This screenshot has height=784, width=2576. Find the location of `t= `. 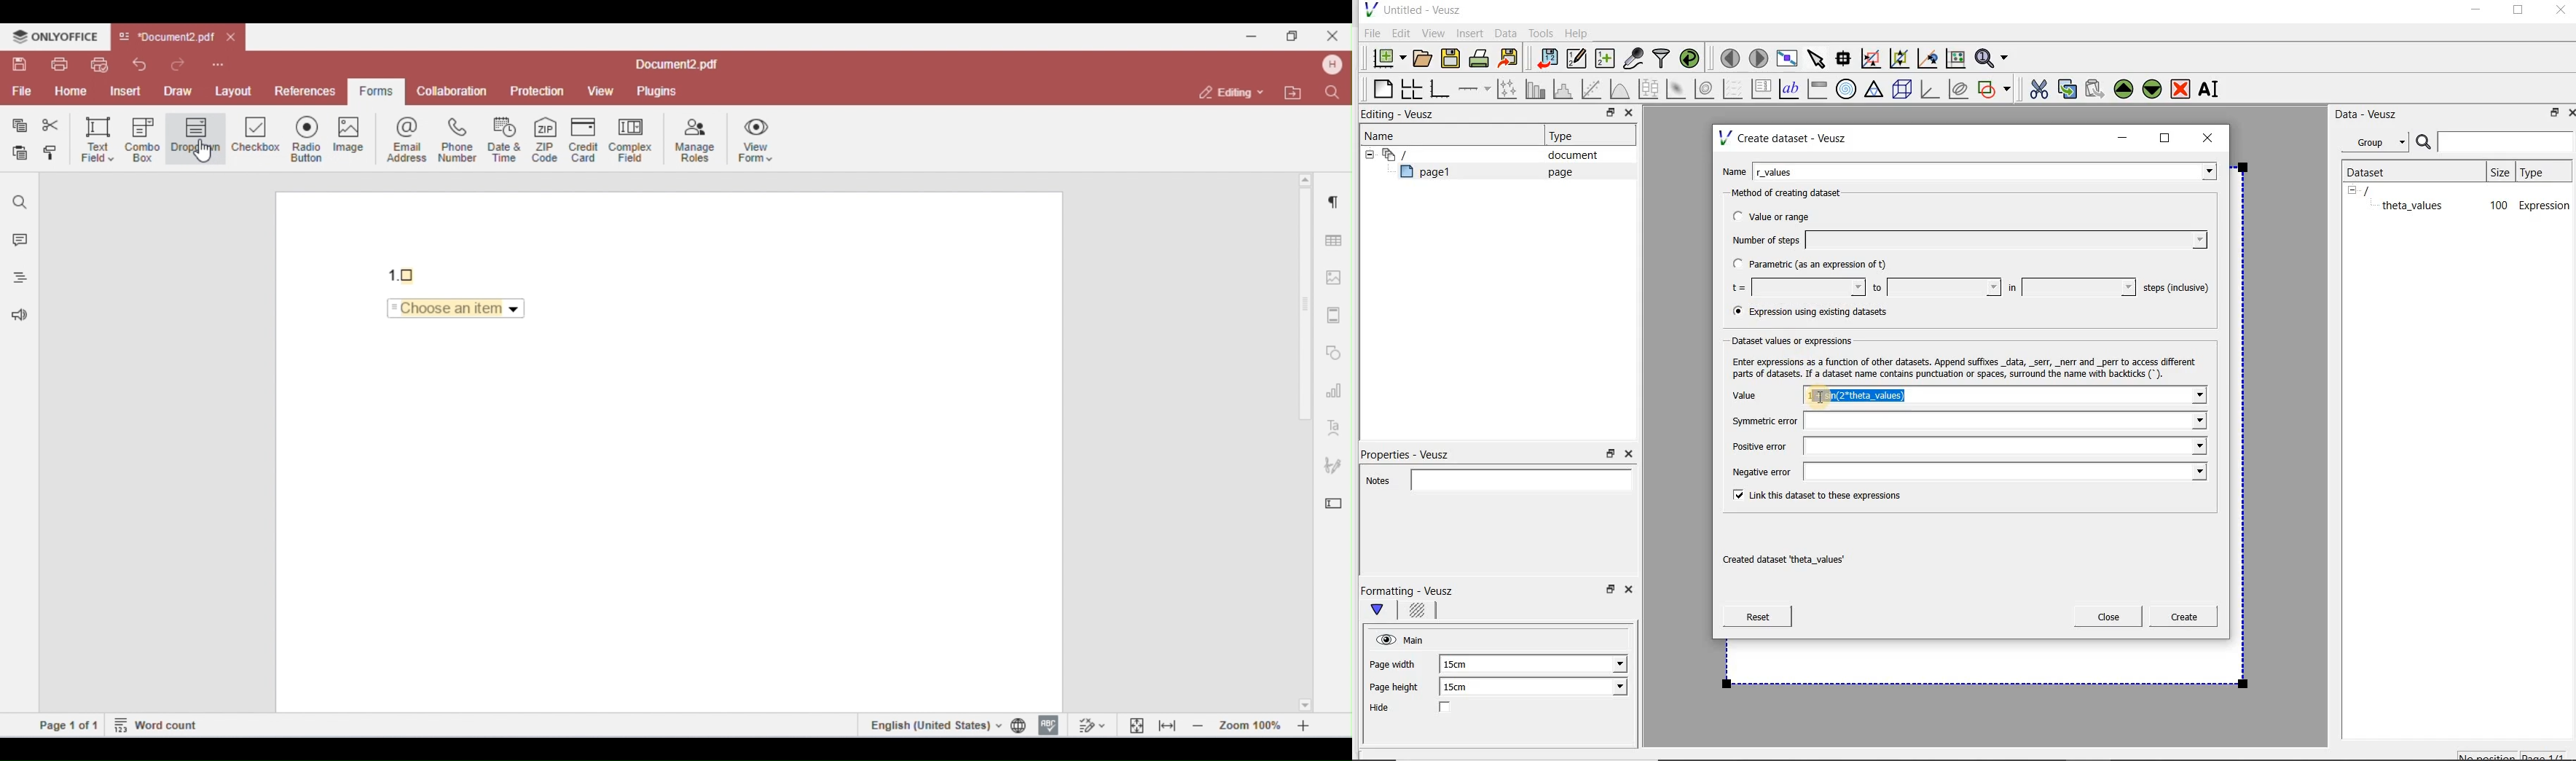

t=  is located at coordinates (1795, 288).